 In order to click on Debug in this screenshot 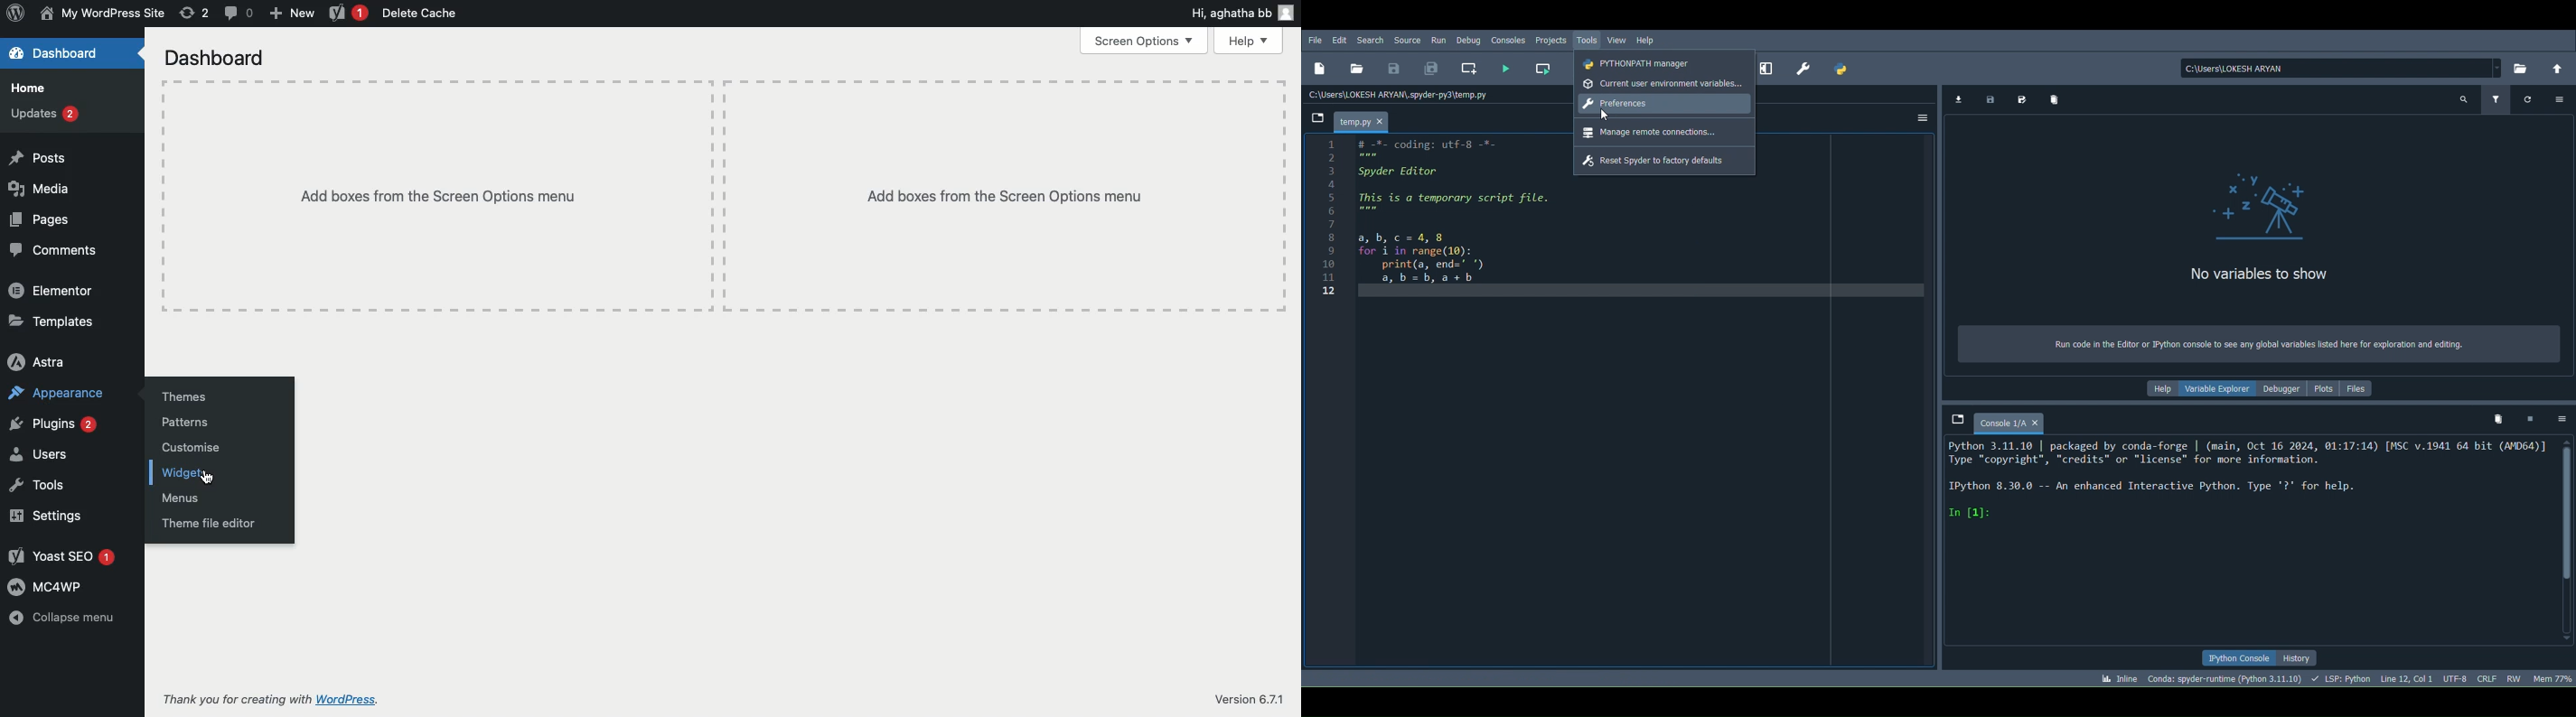, I will do `click(1469, 41)`.